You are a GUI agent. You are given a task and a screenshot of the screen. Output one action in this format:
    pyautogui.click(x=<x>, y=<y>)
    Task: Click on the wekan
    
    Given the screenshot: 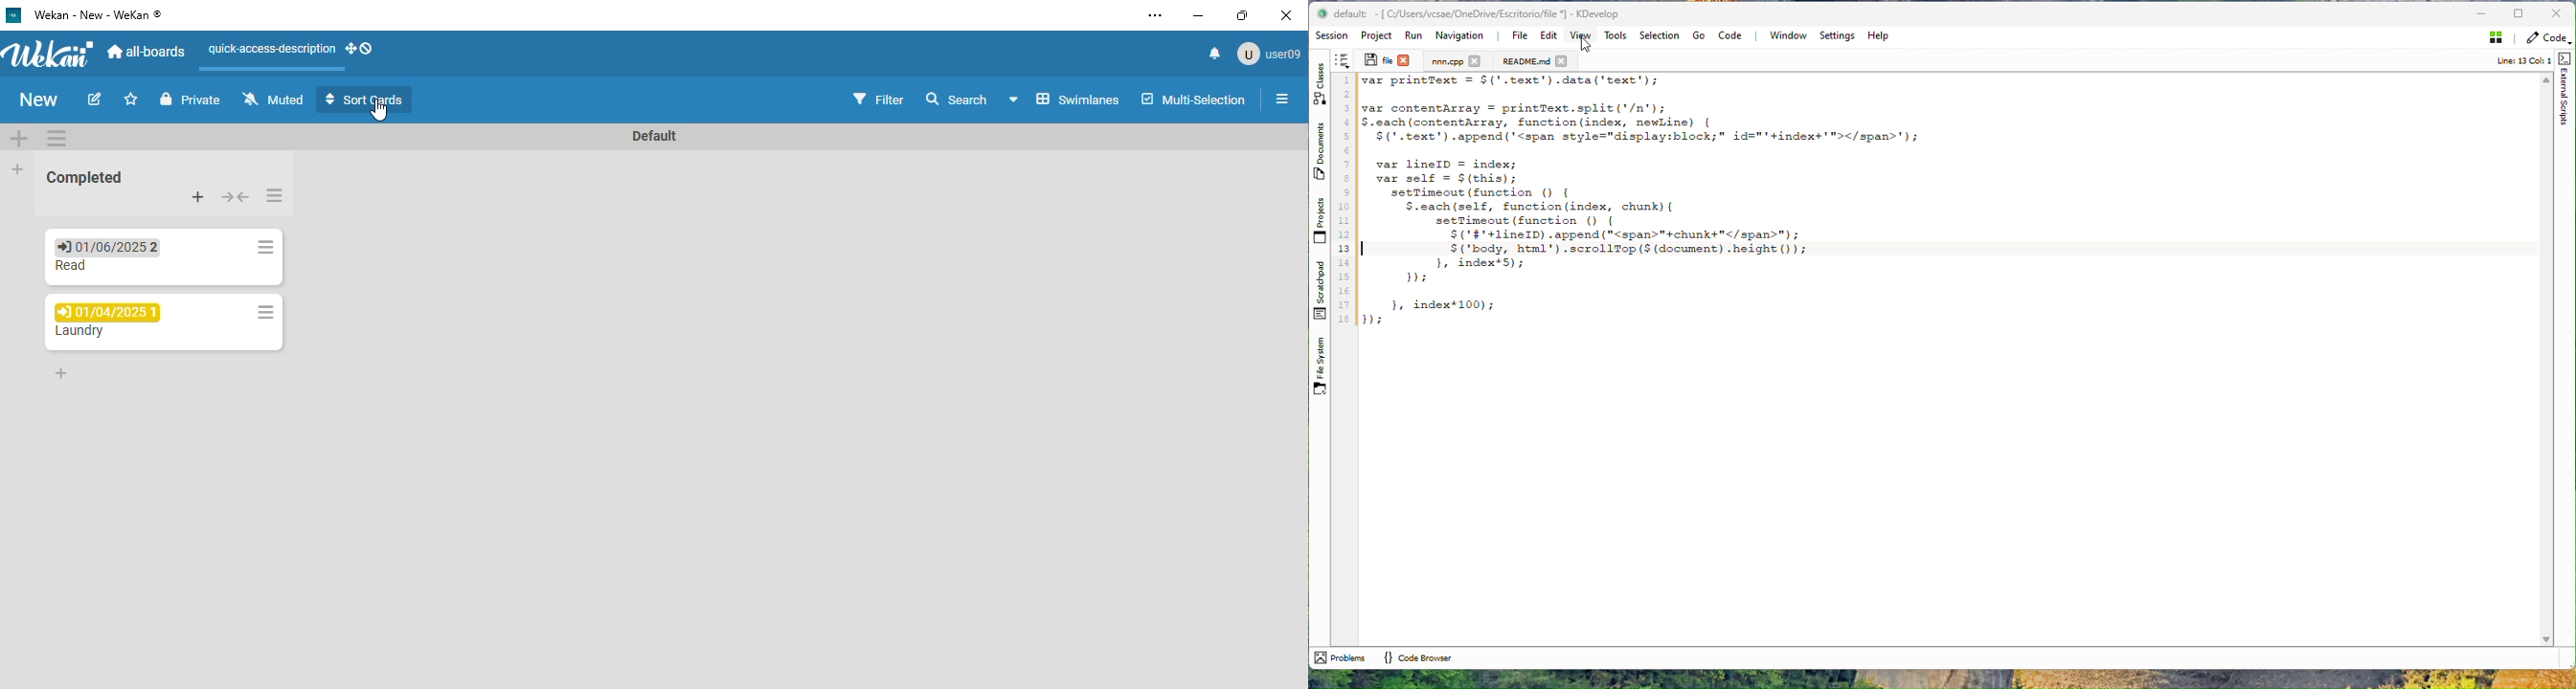 What is the action you would take?
    pyautogui.click(x=50, y=52)
    